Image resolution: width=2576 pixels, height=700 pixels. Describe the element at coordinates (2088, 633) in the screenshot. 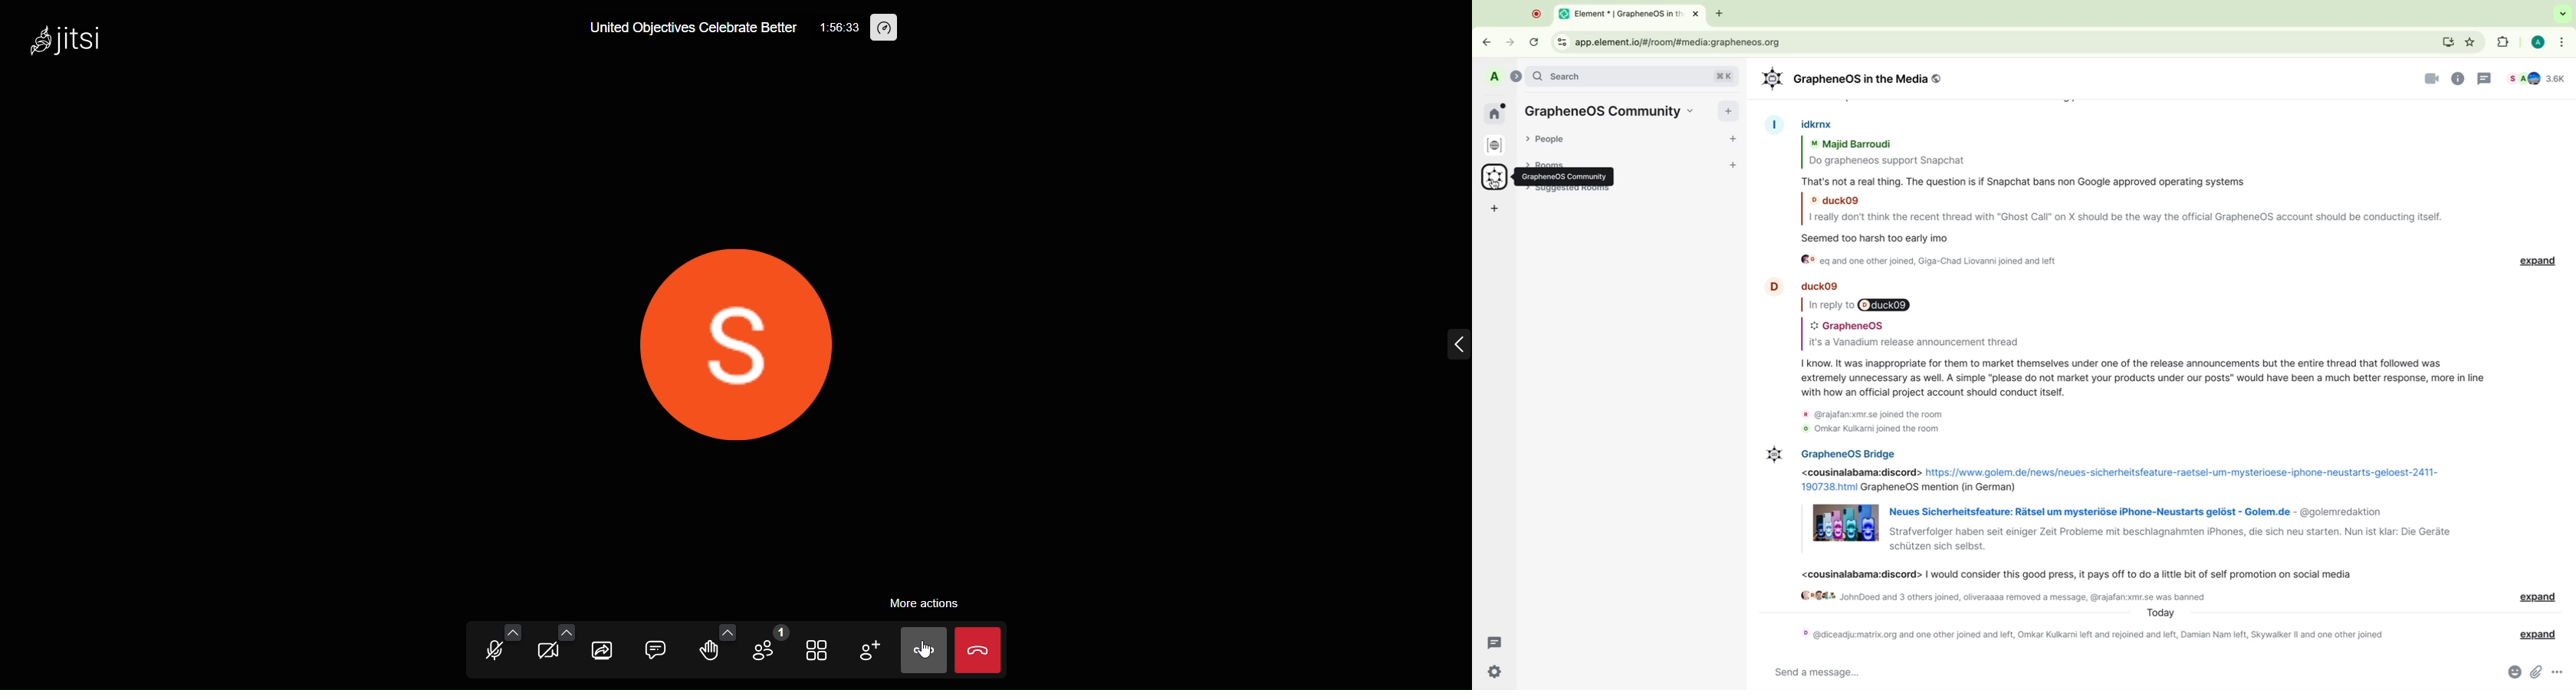

I see `@diceadju:matrix.org and one other joined and left, omar kulkarni left and rejoined and left, damien nam left, skywalker II and one other joined` at that location.